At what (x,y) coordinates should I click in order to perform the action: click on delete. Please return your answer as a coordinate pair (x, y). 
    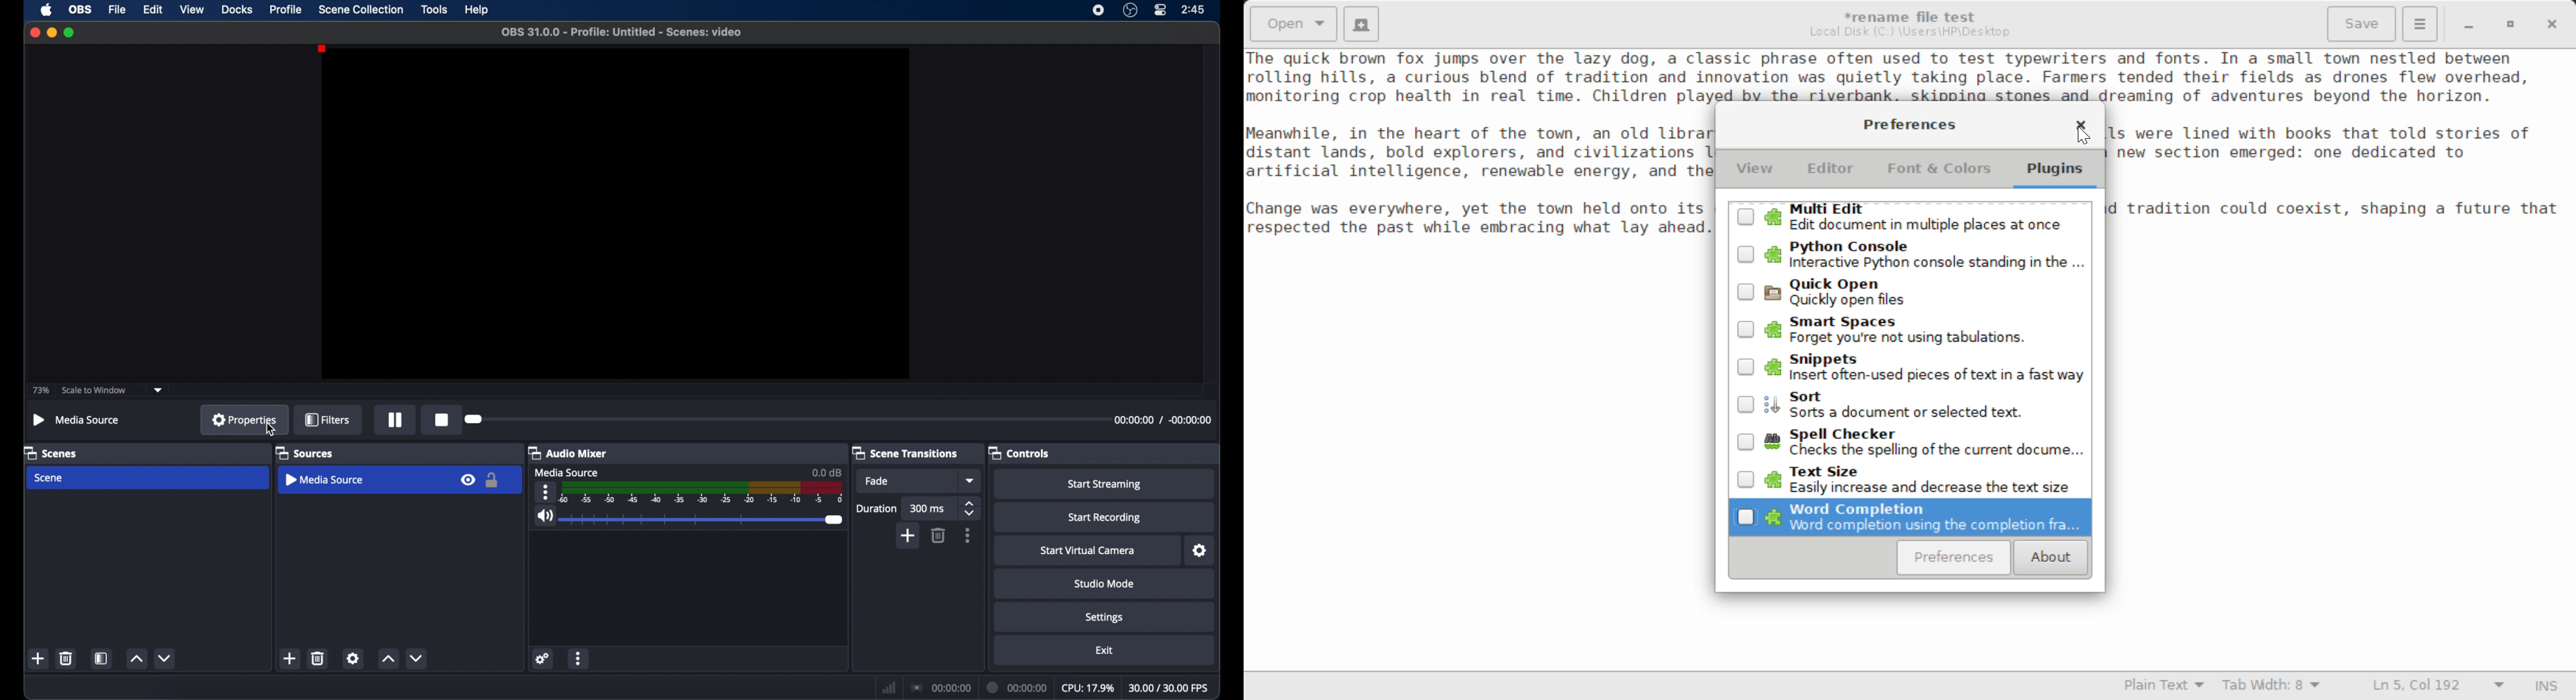
    Looking at the image, I should click on (319, 658).